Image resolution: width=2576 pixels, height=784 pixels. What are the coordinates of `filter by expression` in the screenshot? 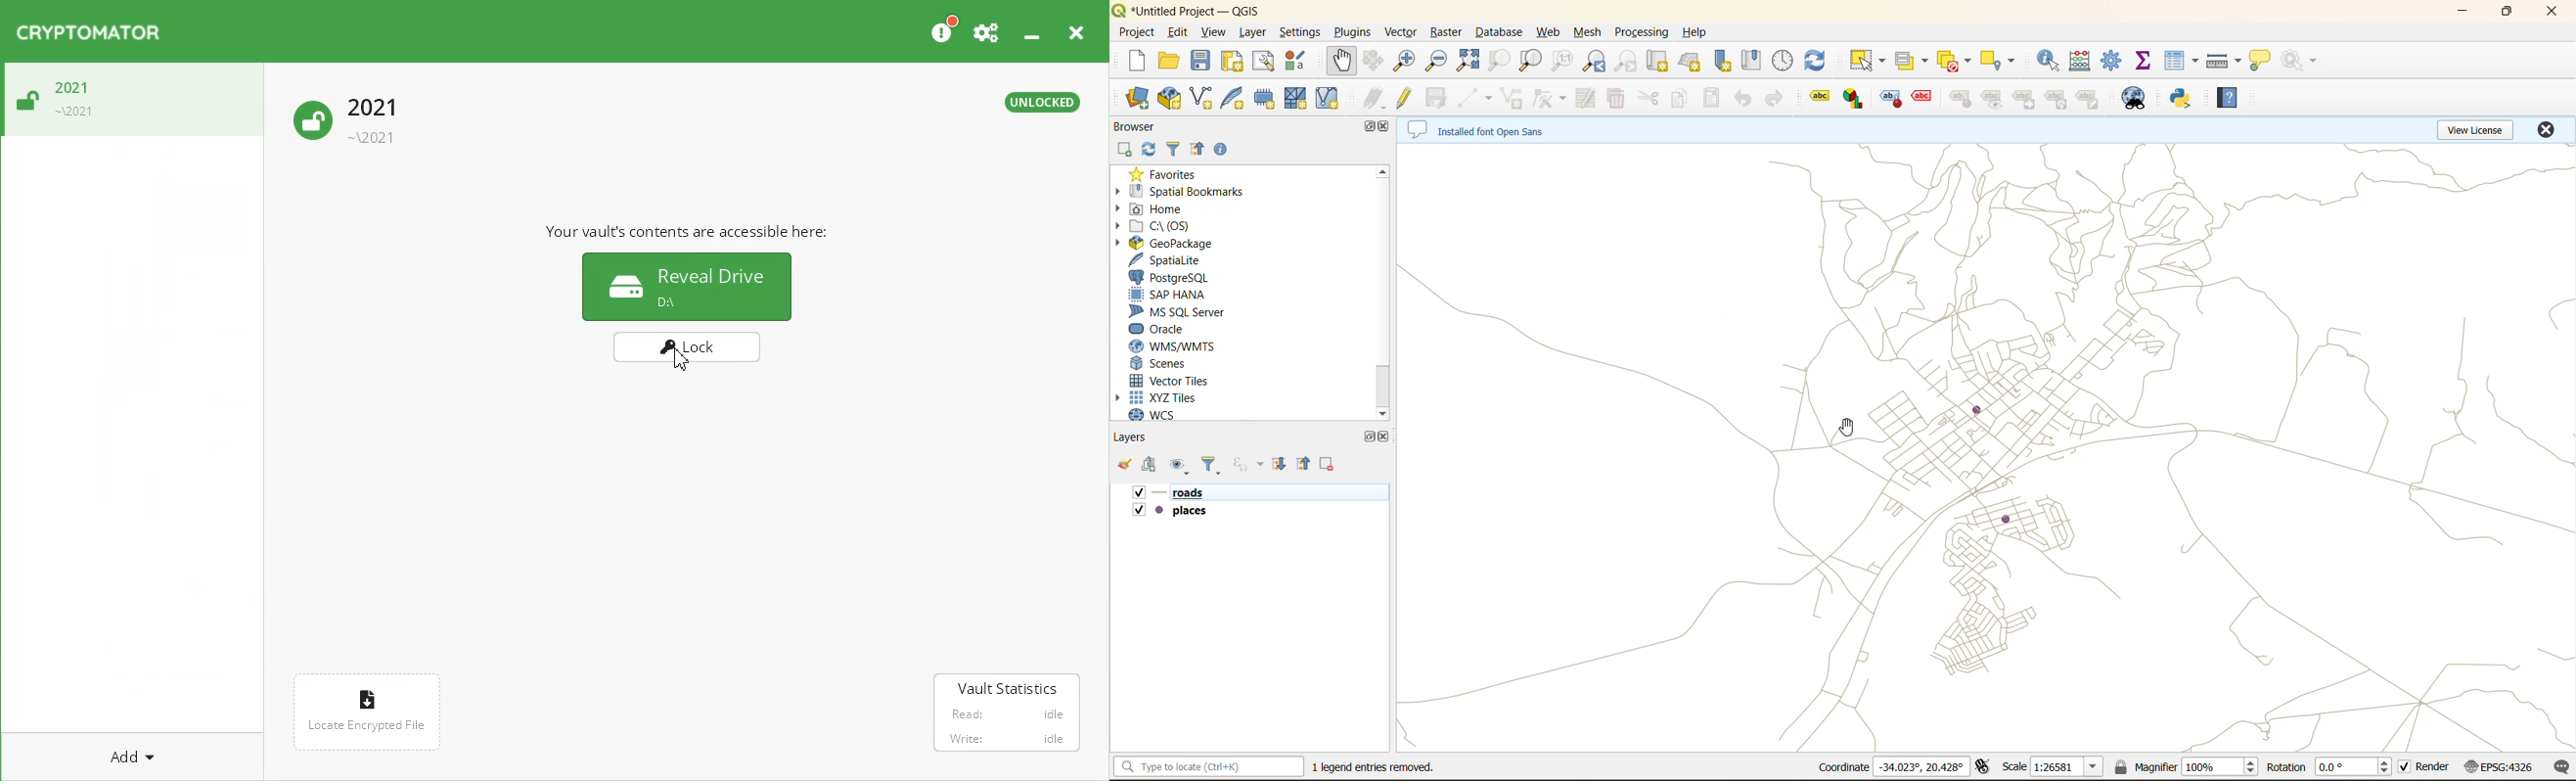 It's located at (1247, 464).